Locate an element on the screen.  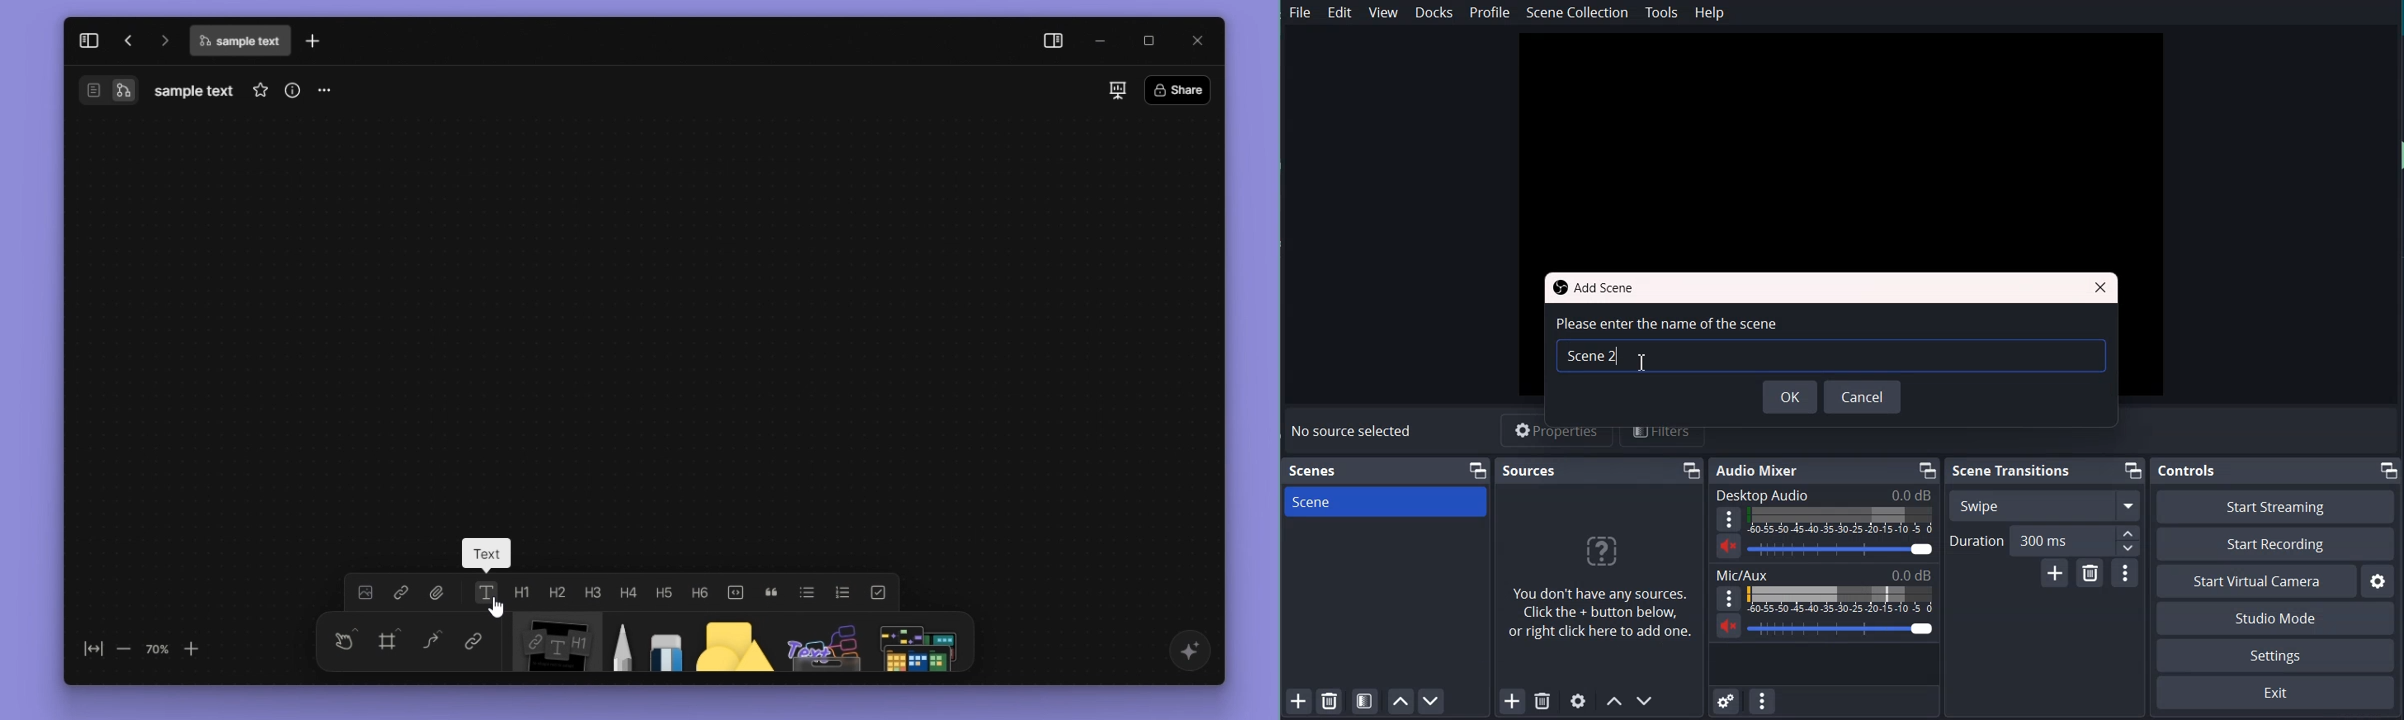
Volume Adjuster is located at coordinates (1841, 548).